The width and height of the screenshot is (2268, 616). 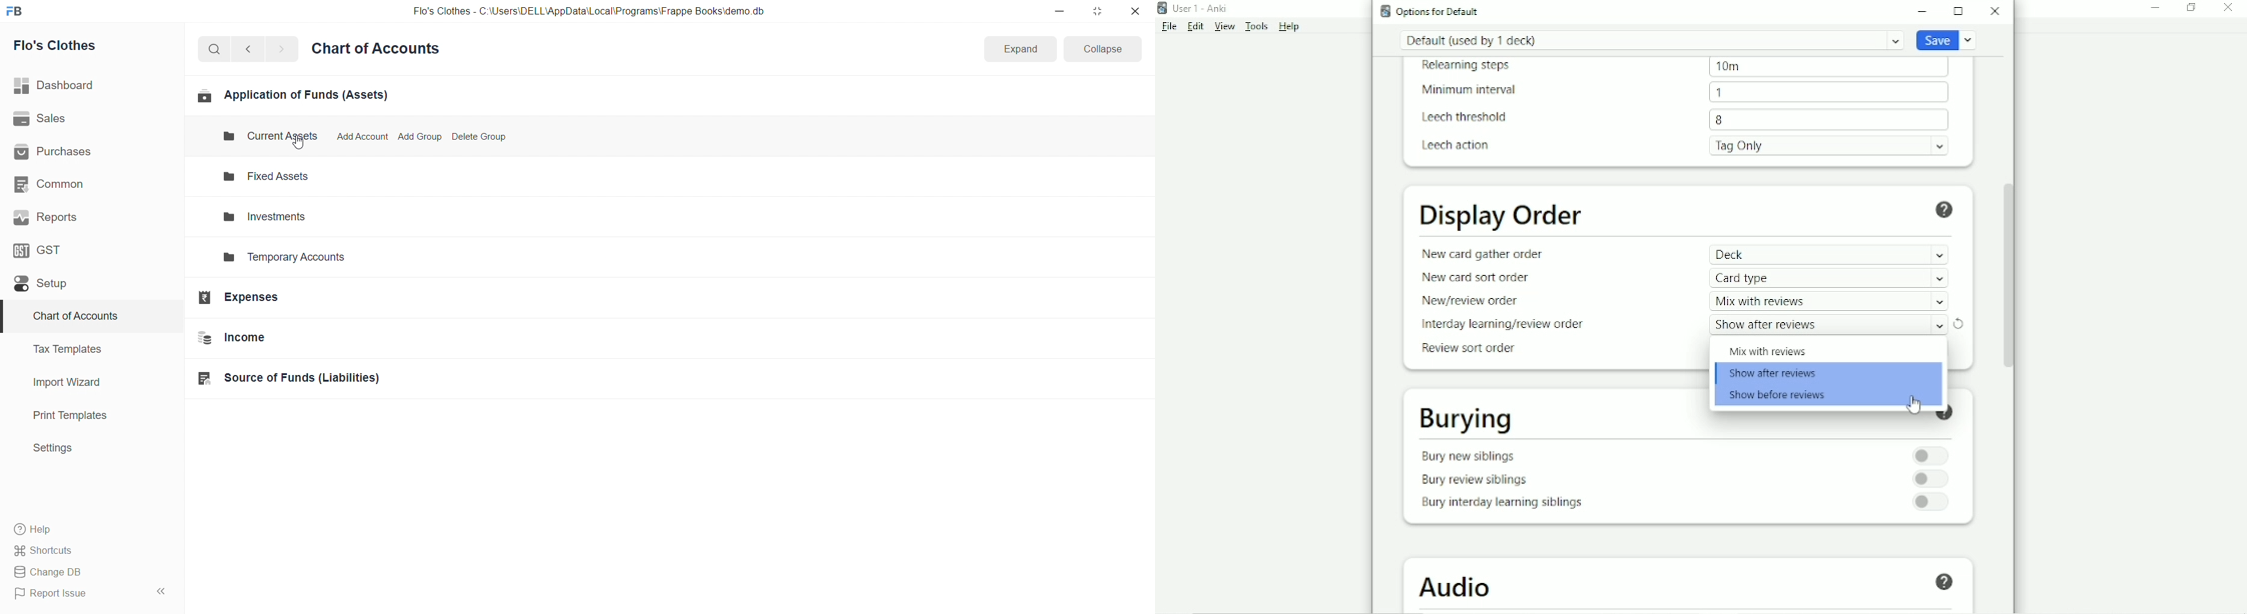 I want to click on Help, so click(x=1945, y=416).